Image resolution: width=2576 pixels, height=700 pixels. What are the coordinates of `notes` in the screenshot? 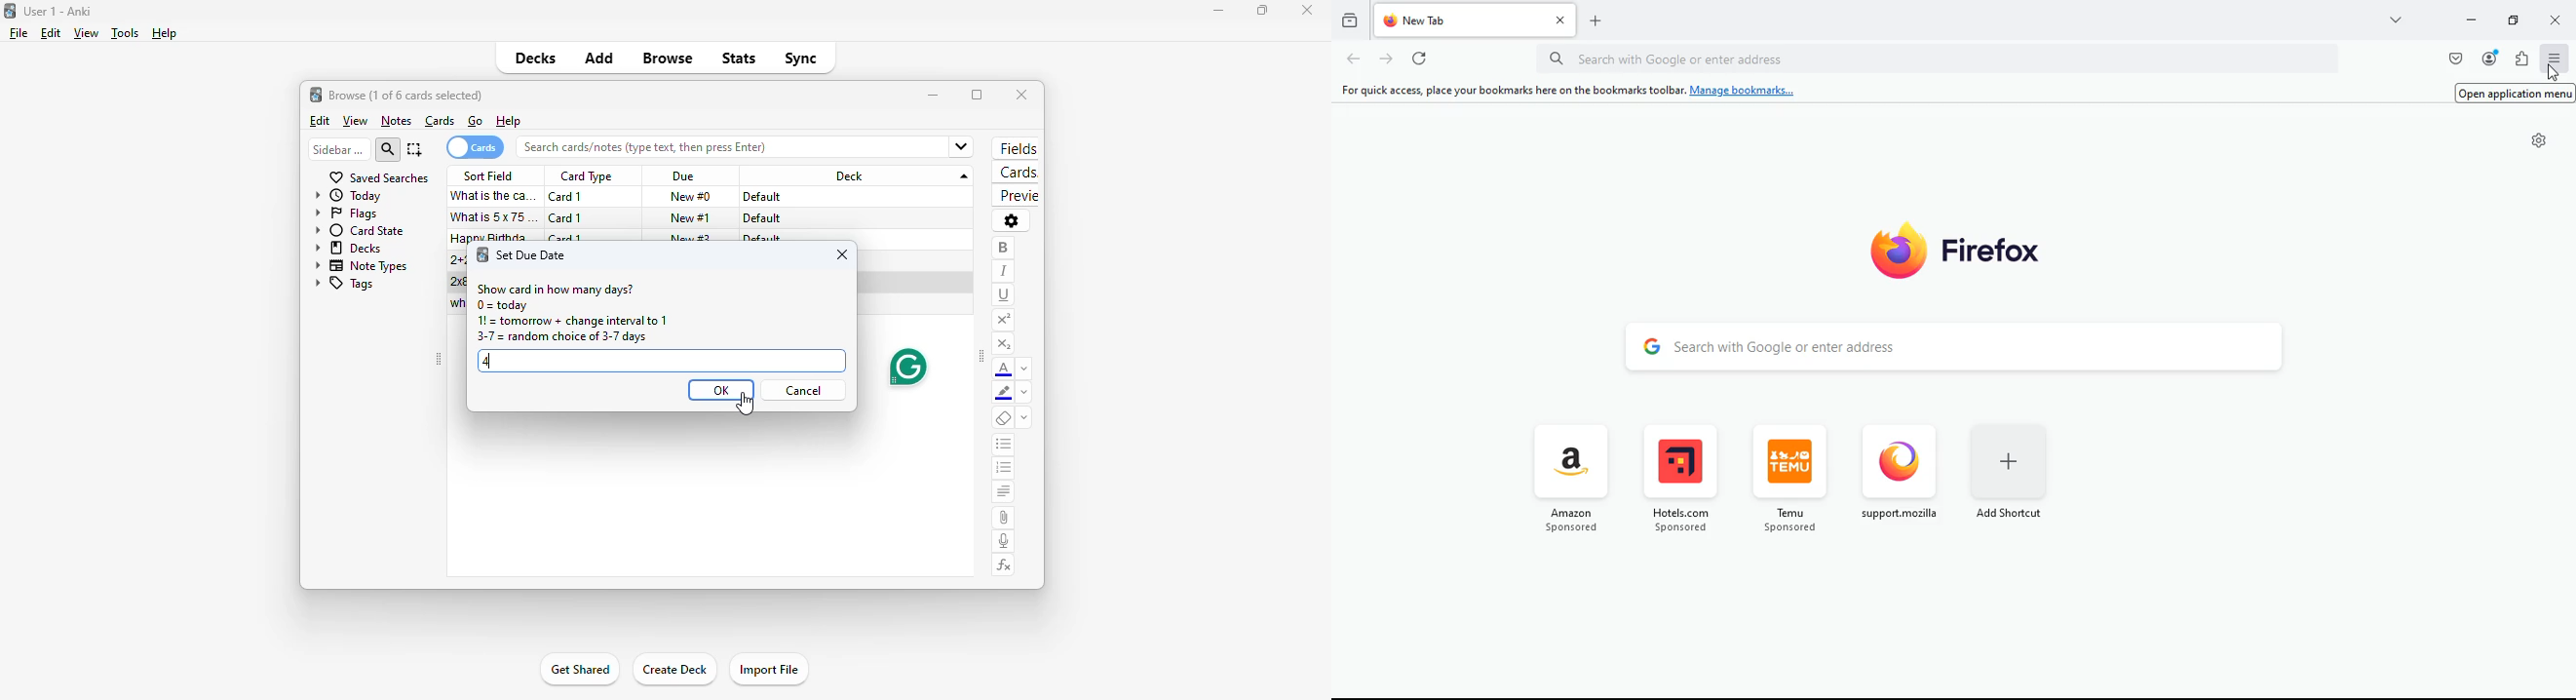 It's located at (396, 121).